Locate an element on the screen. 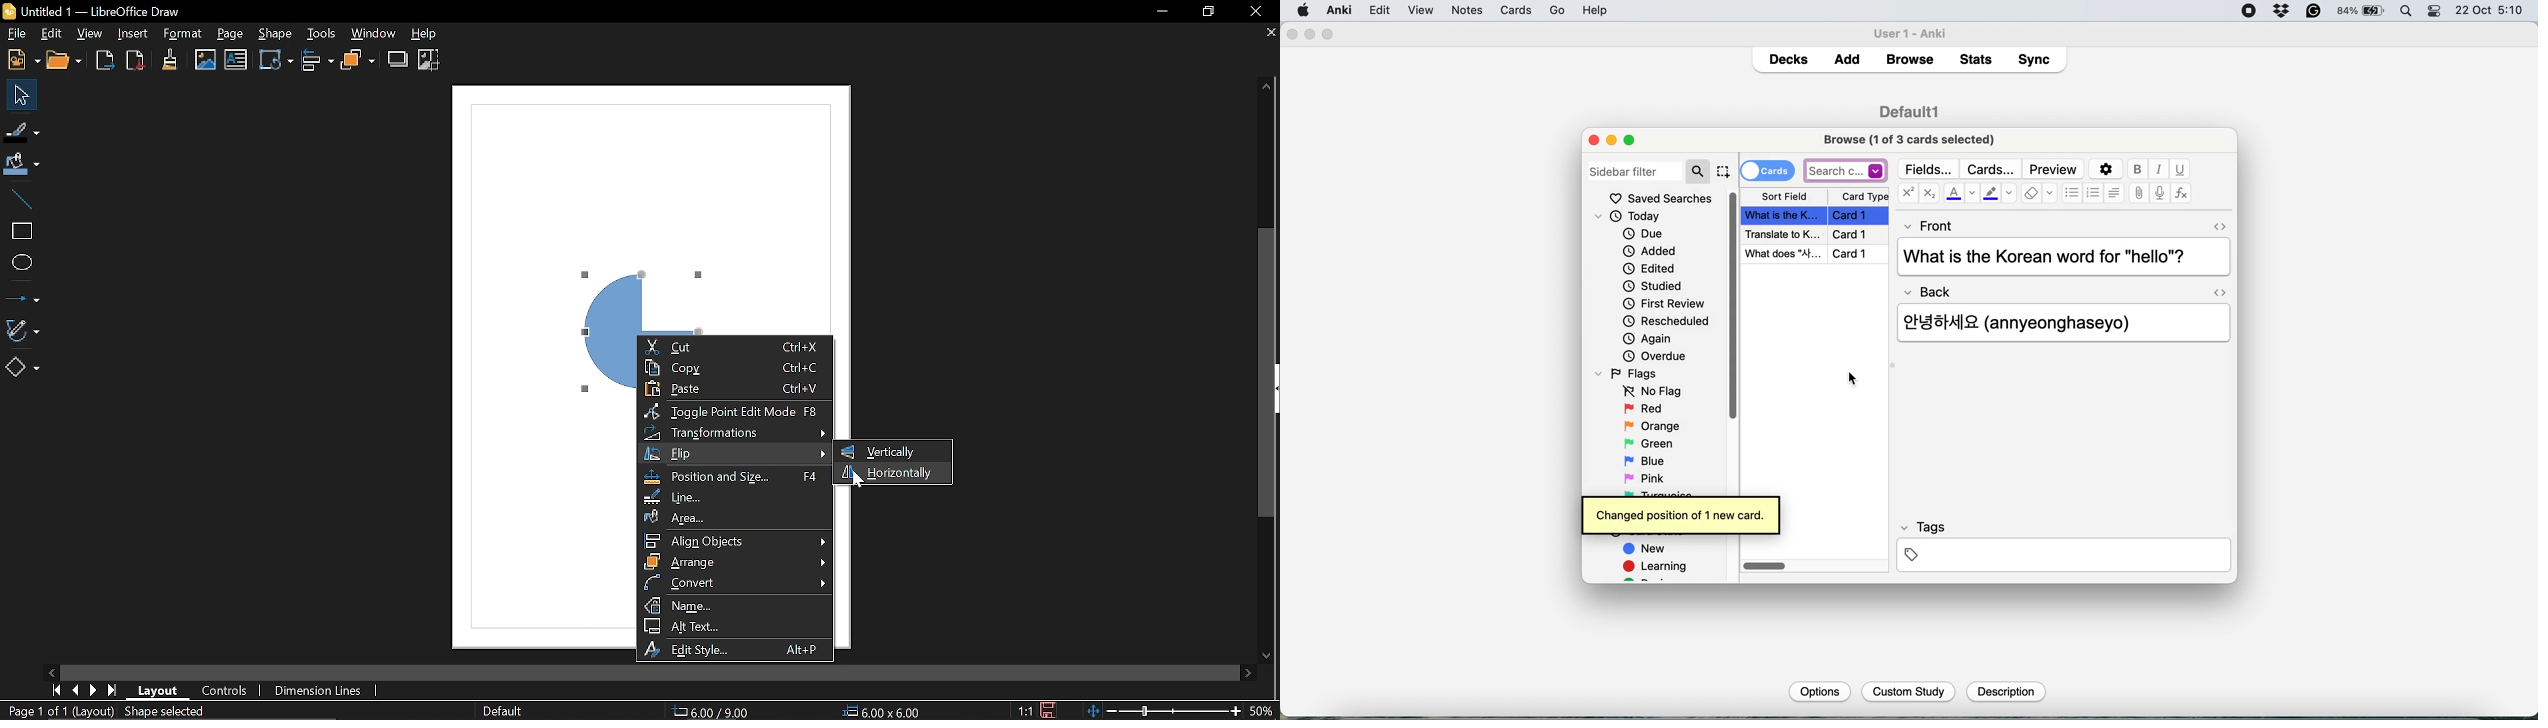 This screenshot has width=2548, height=728. help is located at coordinates (1547, 10).